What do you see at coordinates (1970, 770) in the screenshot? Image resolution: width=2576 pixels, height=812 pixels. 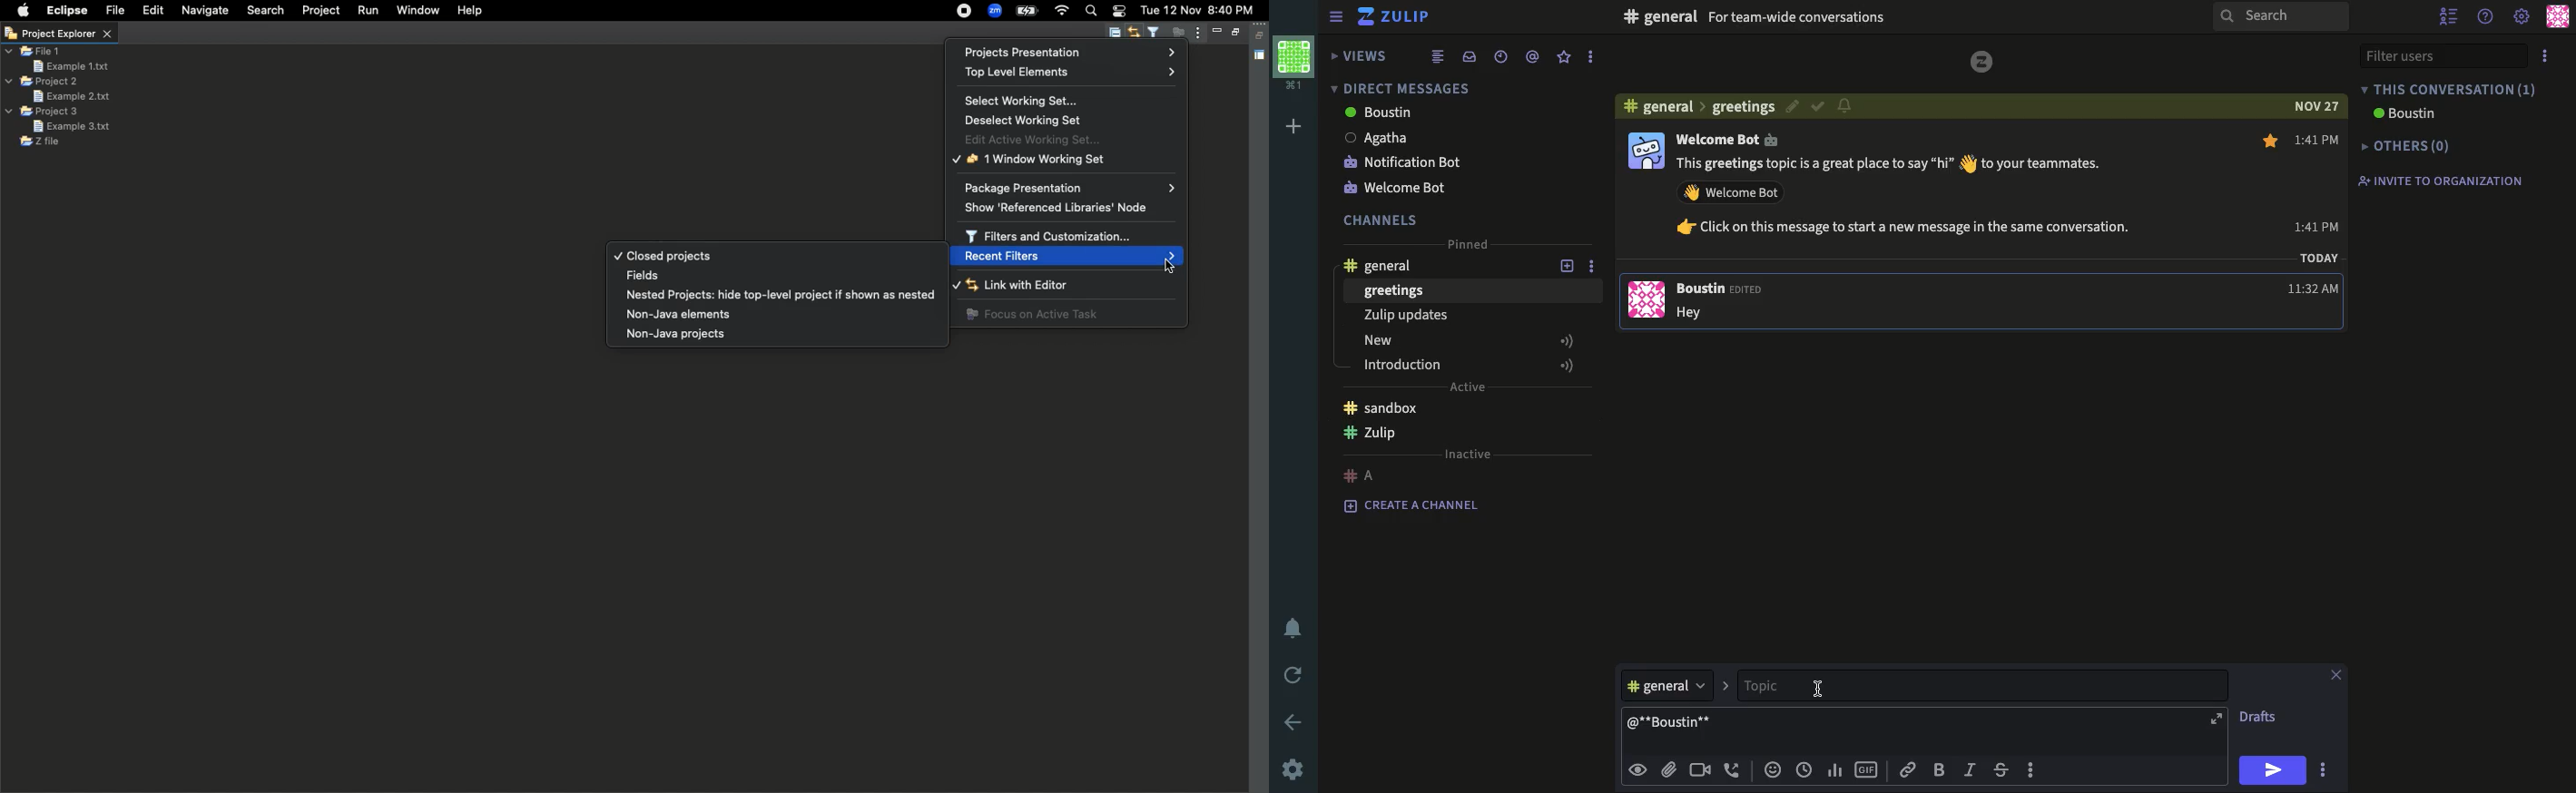 I see `italics` at bounding box center [1970, 770].